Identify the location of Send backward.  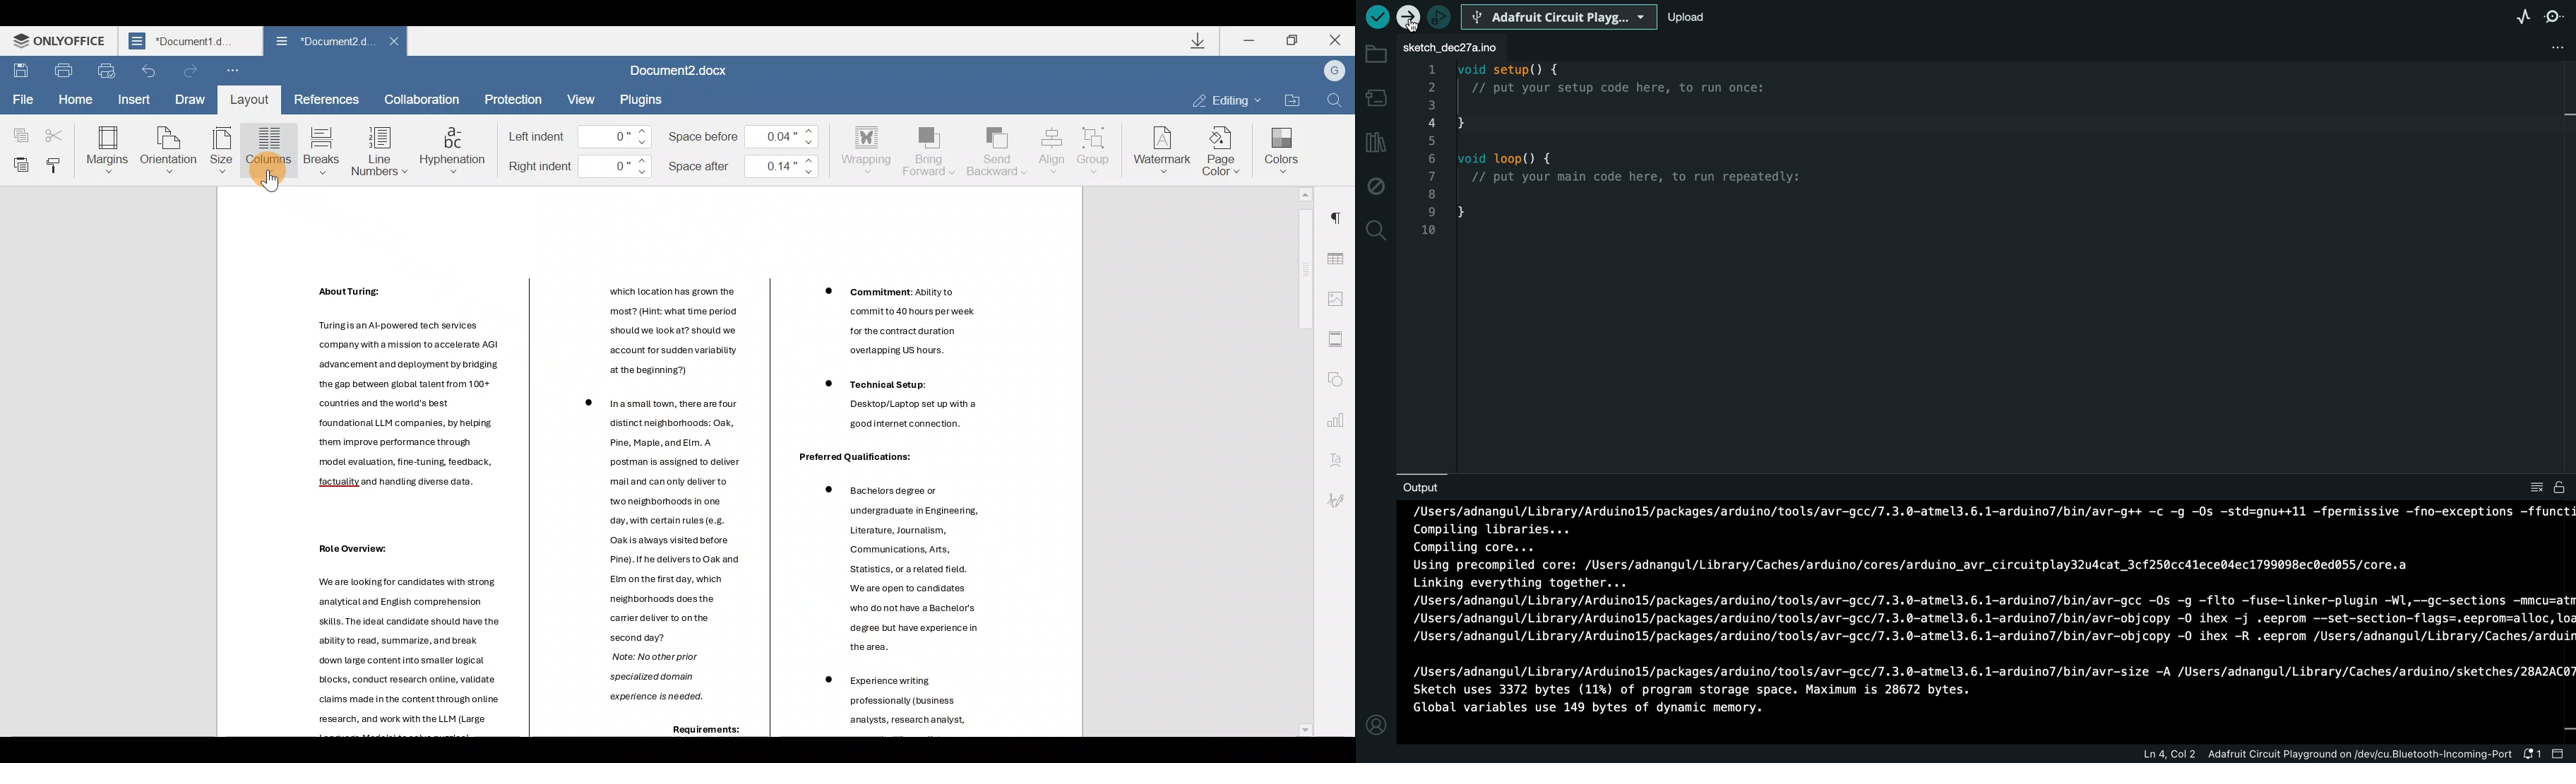
(995, 150).